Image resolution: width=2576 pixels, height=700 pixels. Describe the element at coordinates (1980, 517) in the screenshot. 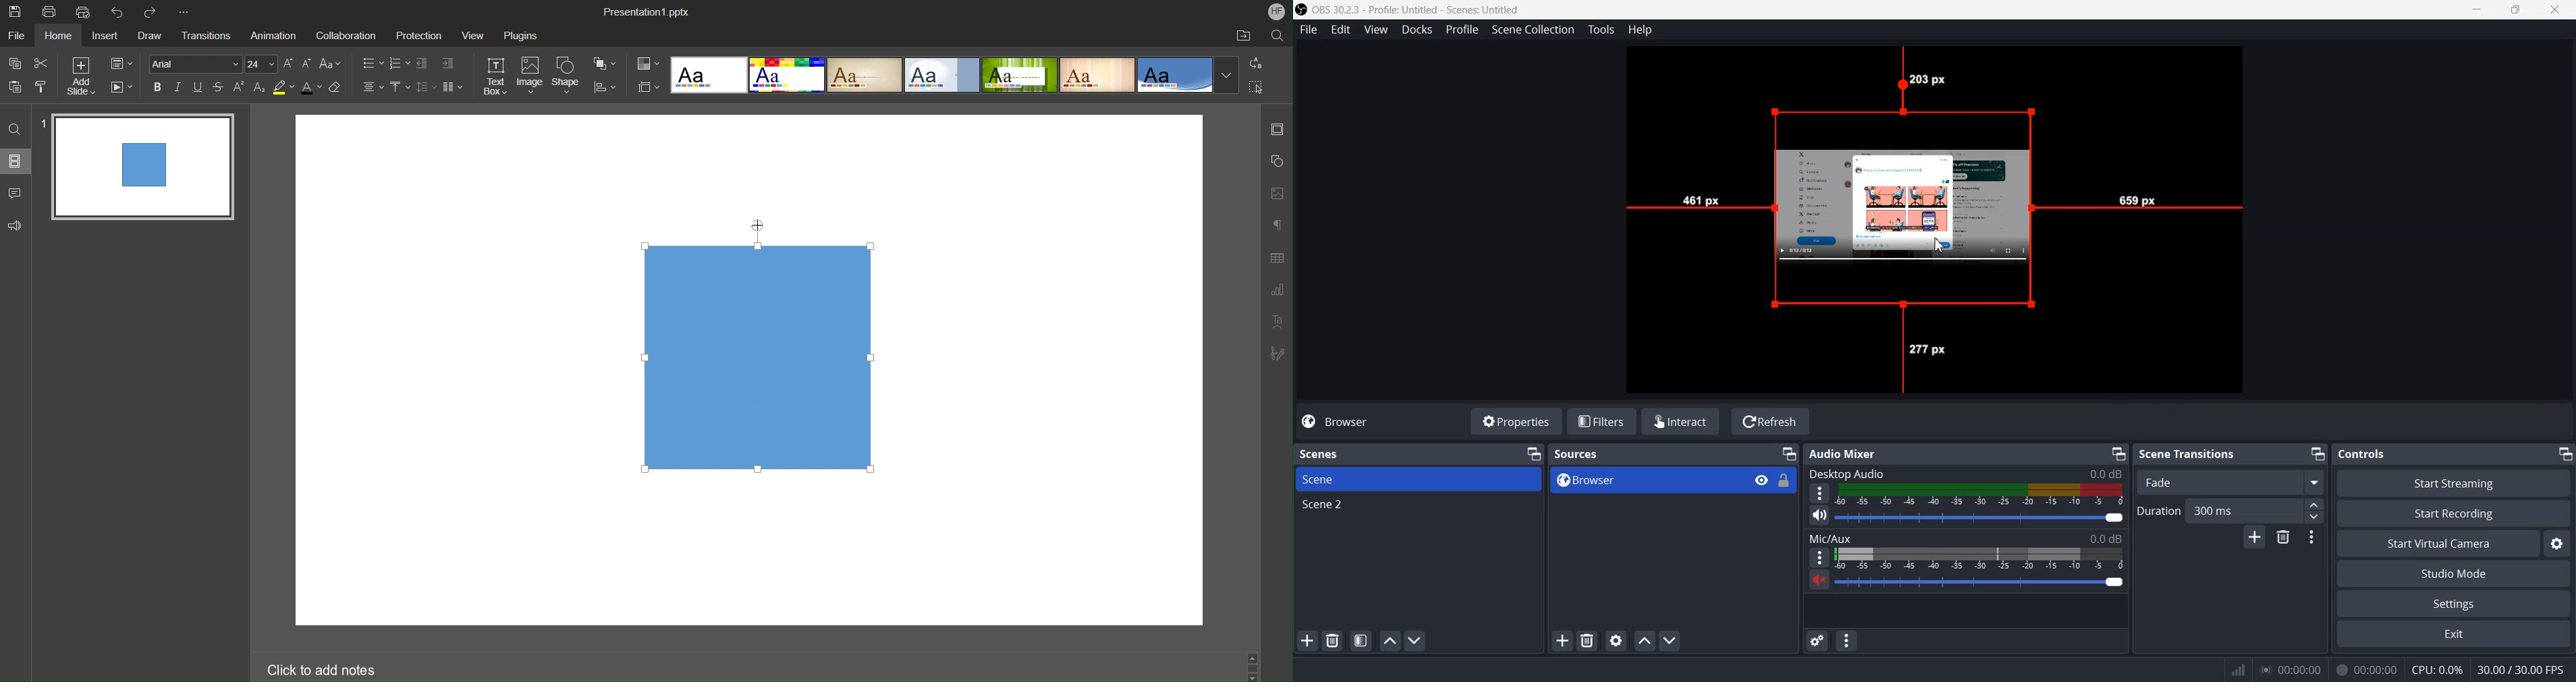

I see `Sound volume Adjuster` at that location.